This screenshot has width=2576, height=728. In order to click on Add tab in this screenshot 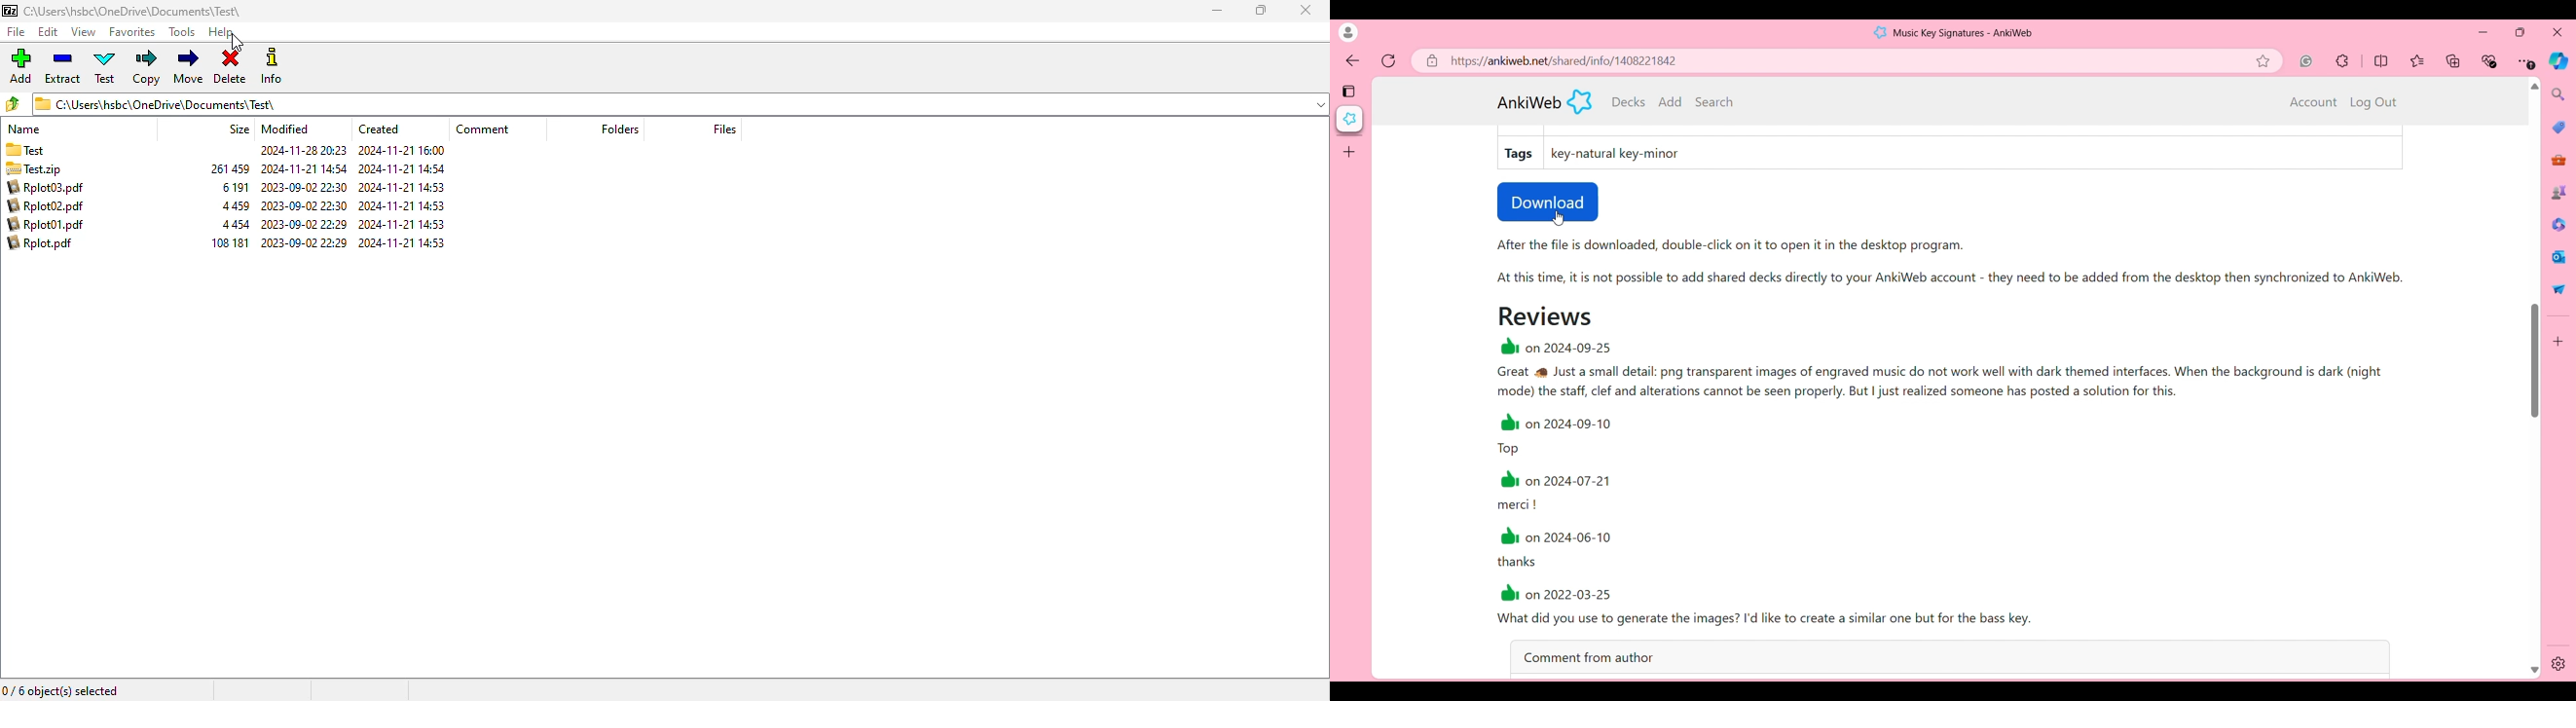, I will do `click(1349, 152)`.